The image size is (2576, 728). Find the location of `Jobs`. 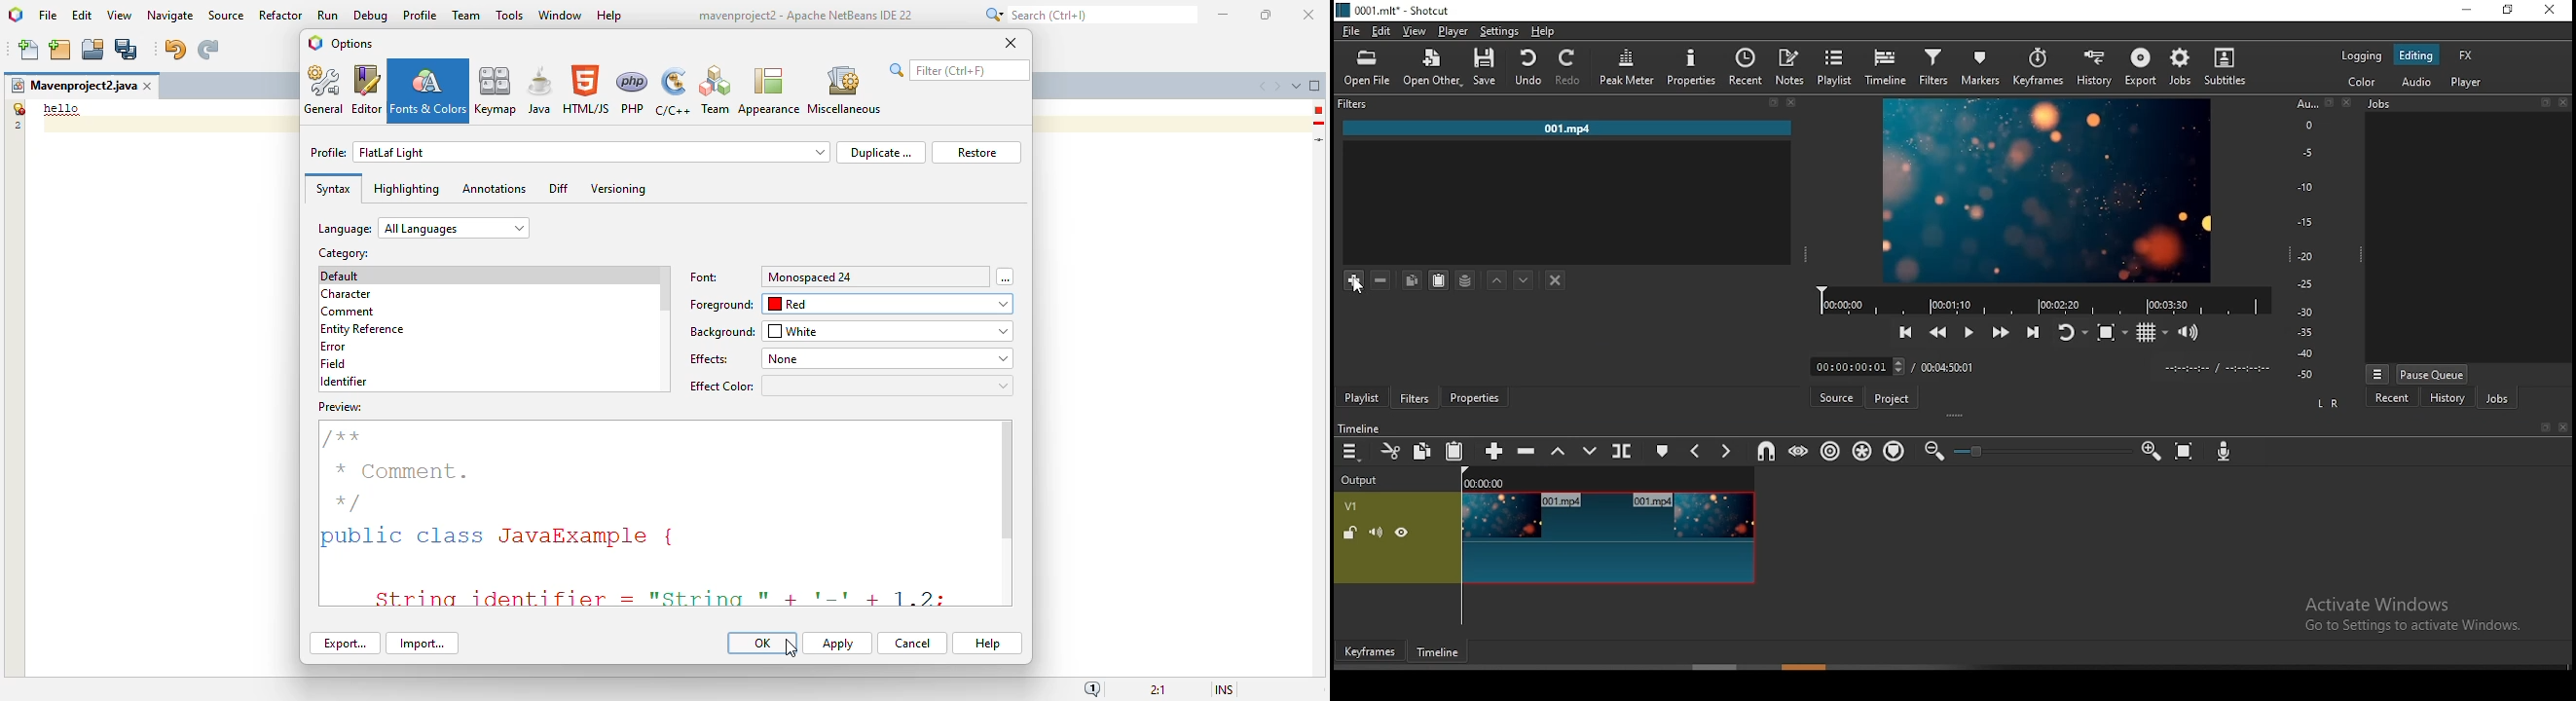

Jobs is located at coordinates (2469, 105).